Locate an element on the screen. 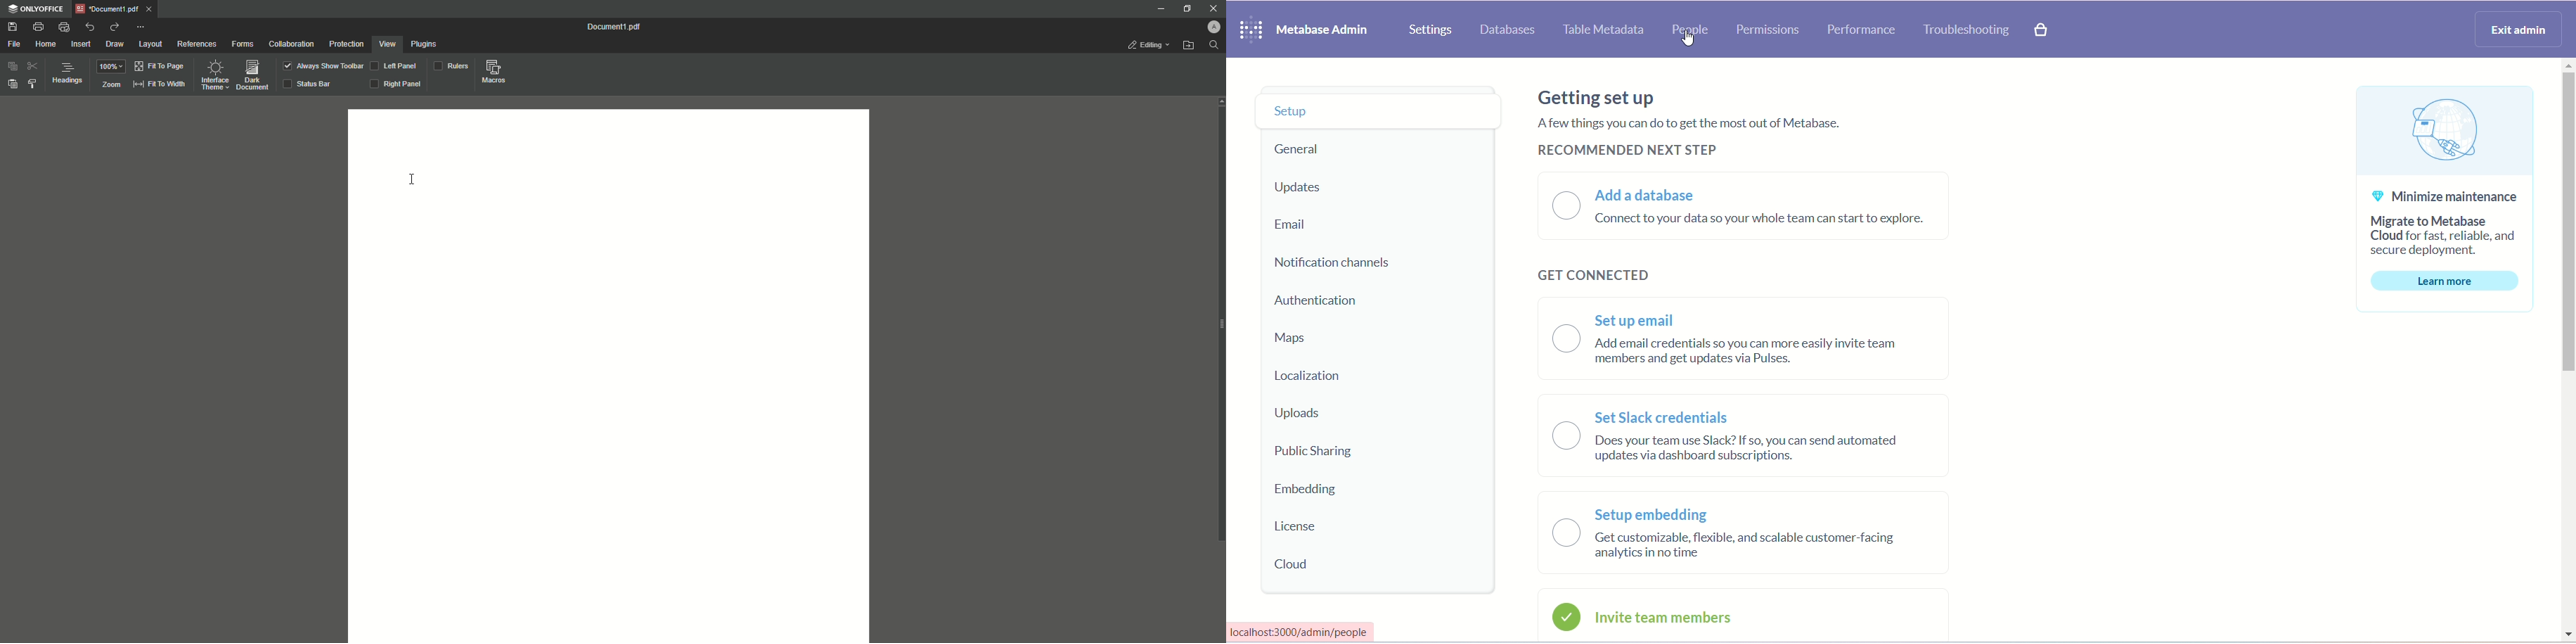 This screenshot has height=644, width=2576. Paste is located at coordinates (13, 84).